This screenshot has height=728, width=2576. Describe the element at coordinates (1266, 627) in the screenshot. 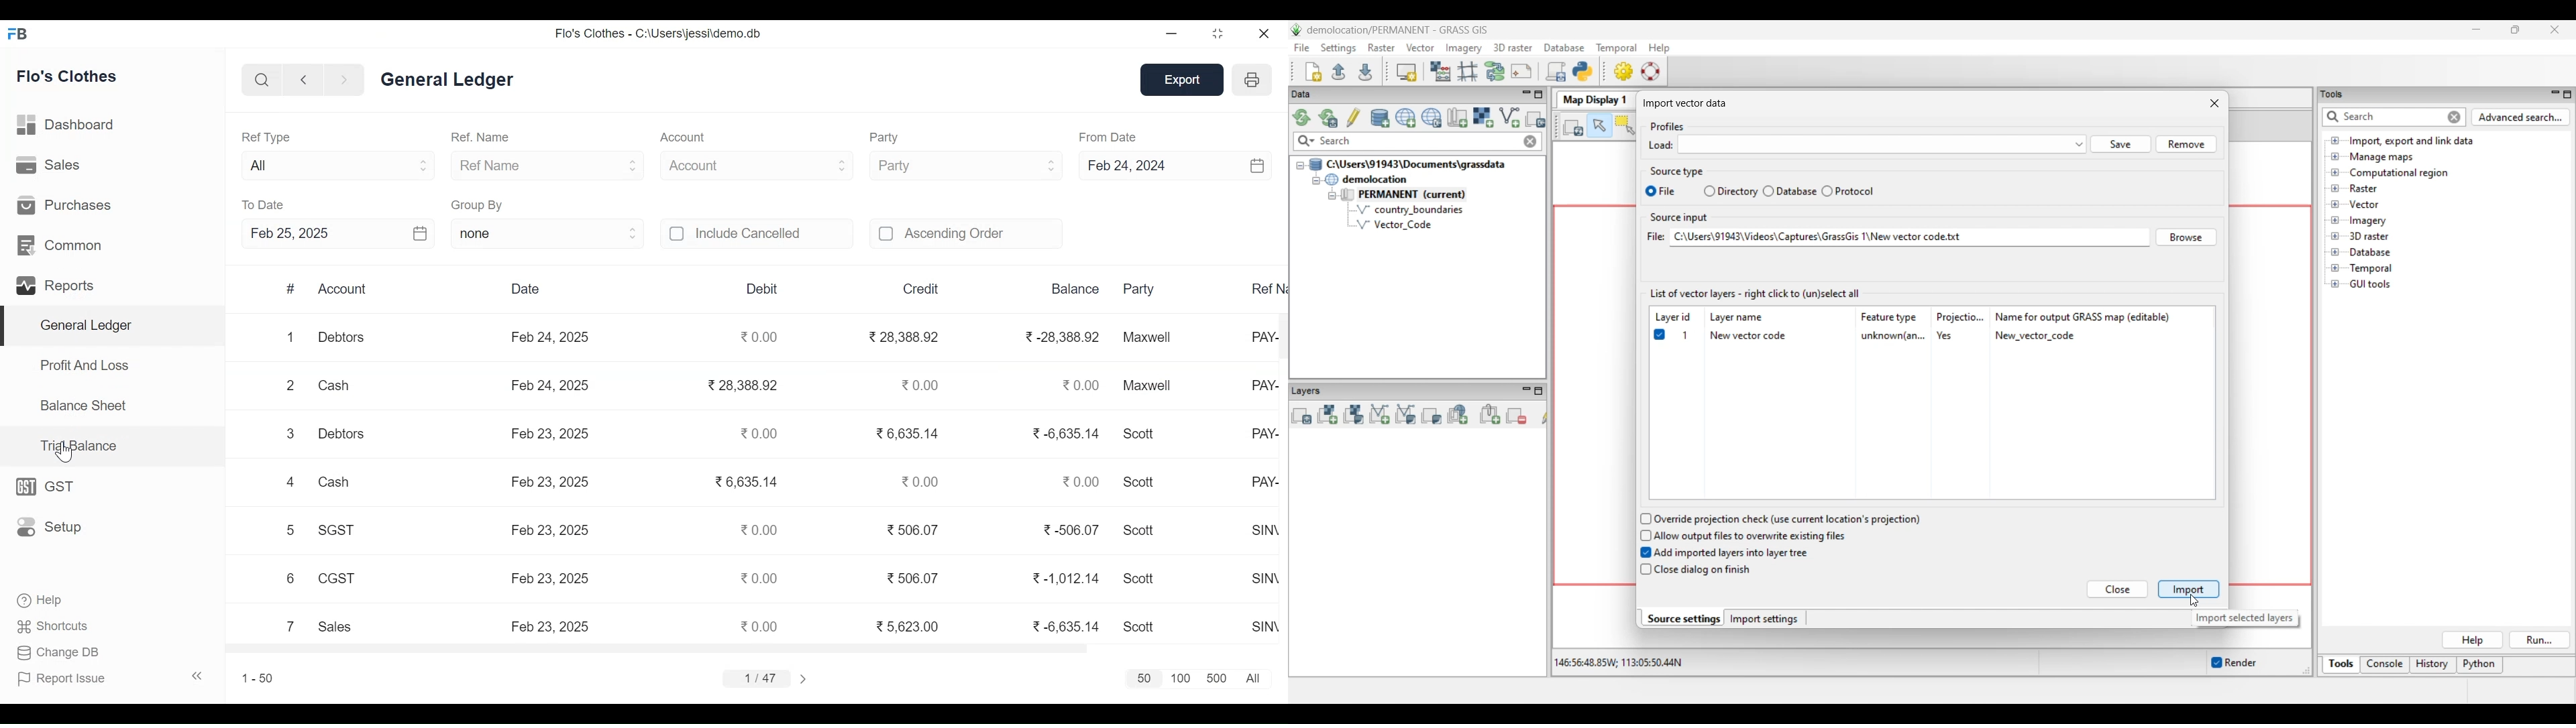

I see `SIN\` at that location.